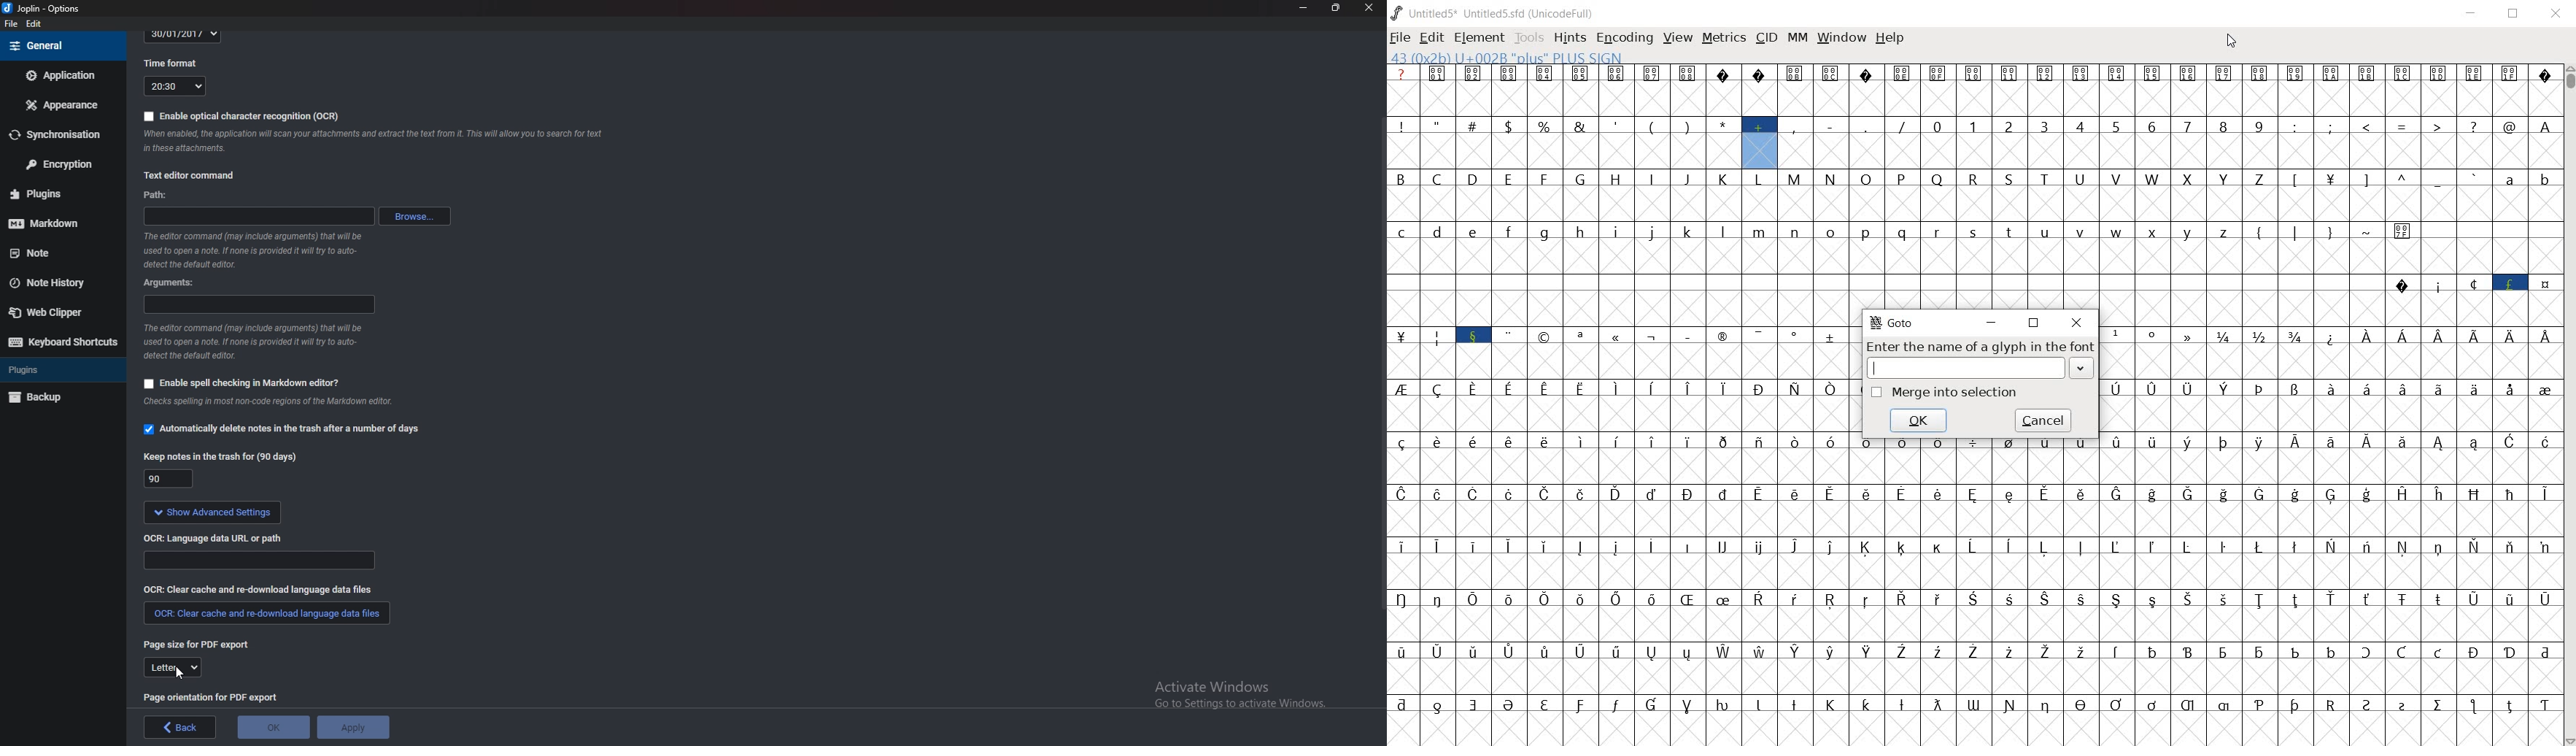 This screenshot has height=756, width=2576. What do you see at coordinates (61, 163) in the screenshot?
I see `Encryption` at bounding box center [61, 163].